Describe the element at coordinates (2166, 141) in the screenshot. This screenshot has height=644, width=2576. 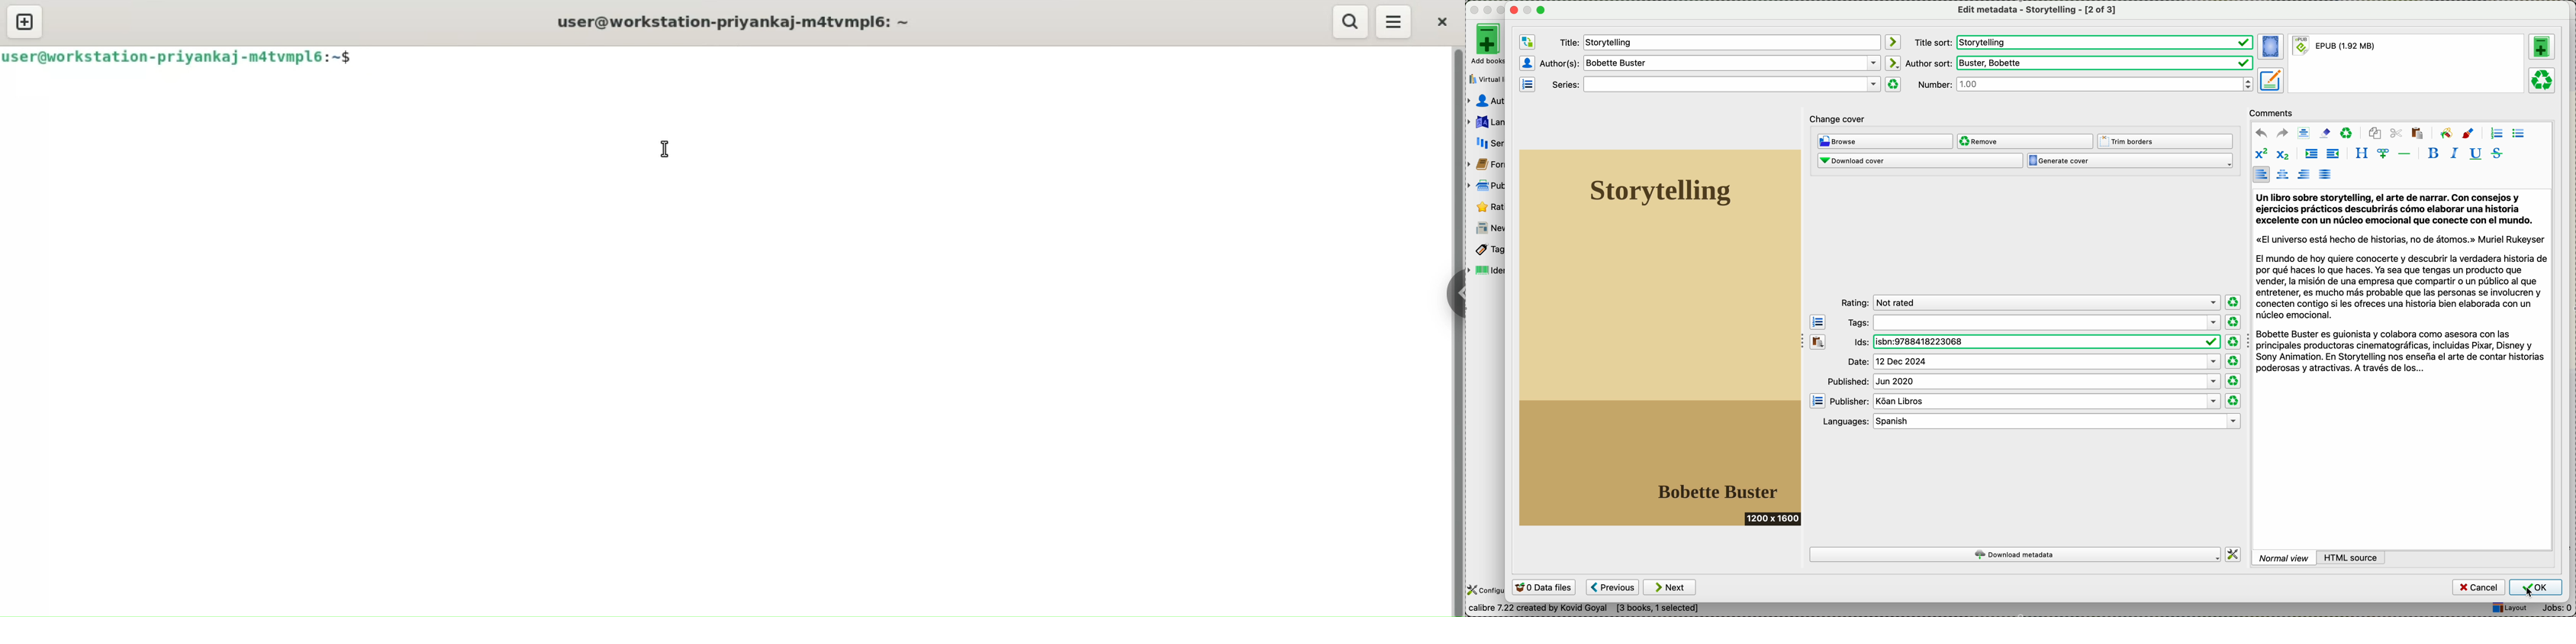
I see `trim borders` at that location.